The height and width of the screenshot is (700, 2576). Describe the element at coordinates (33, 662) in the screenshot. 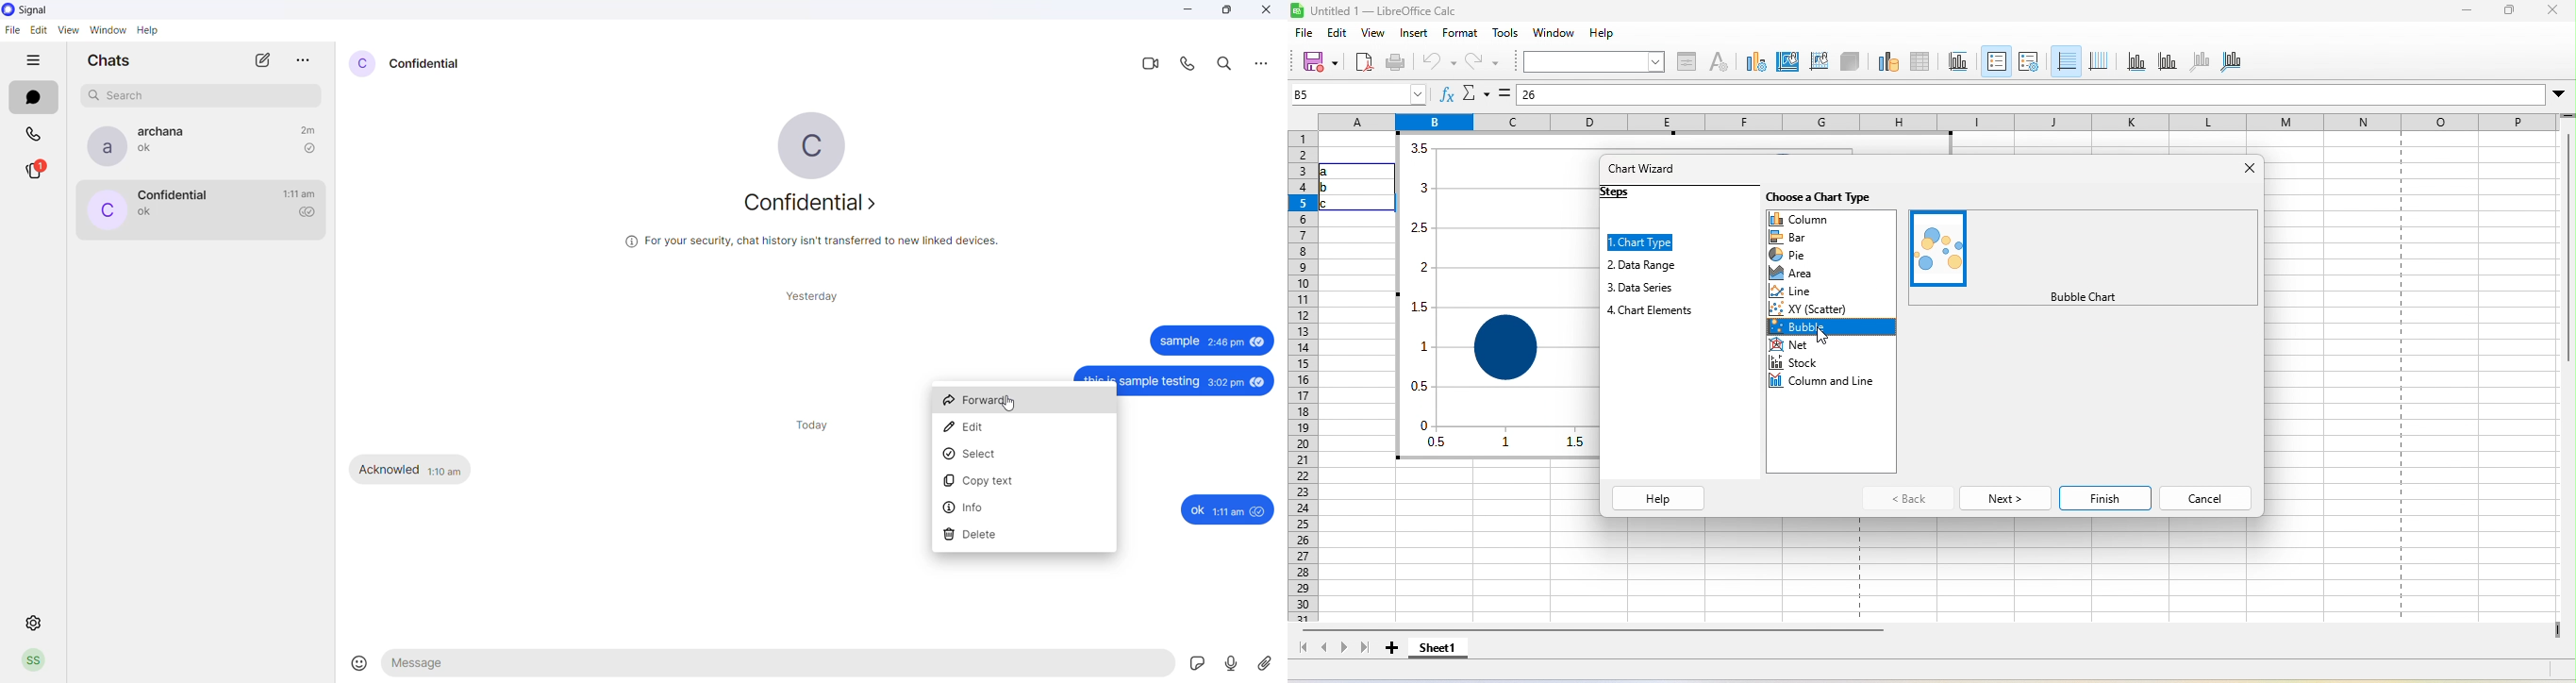

I see `profile` at that location.